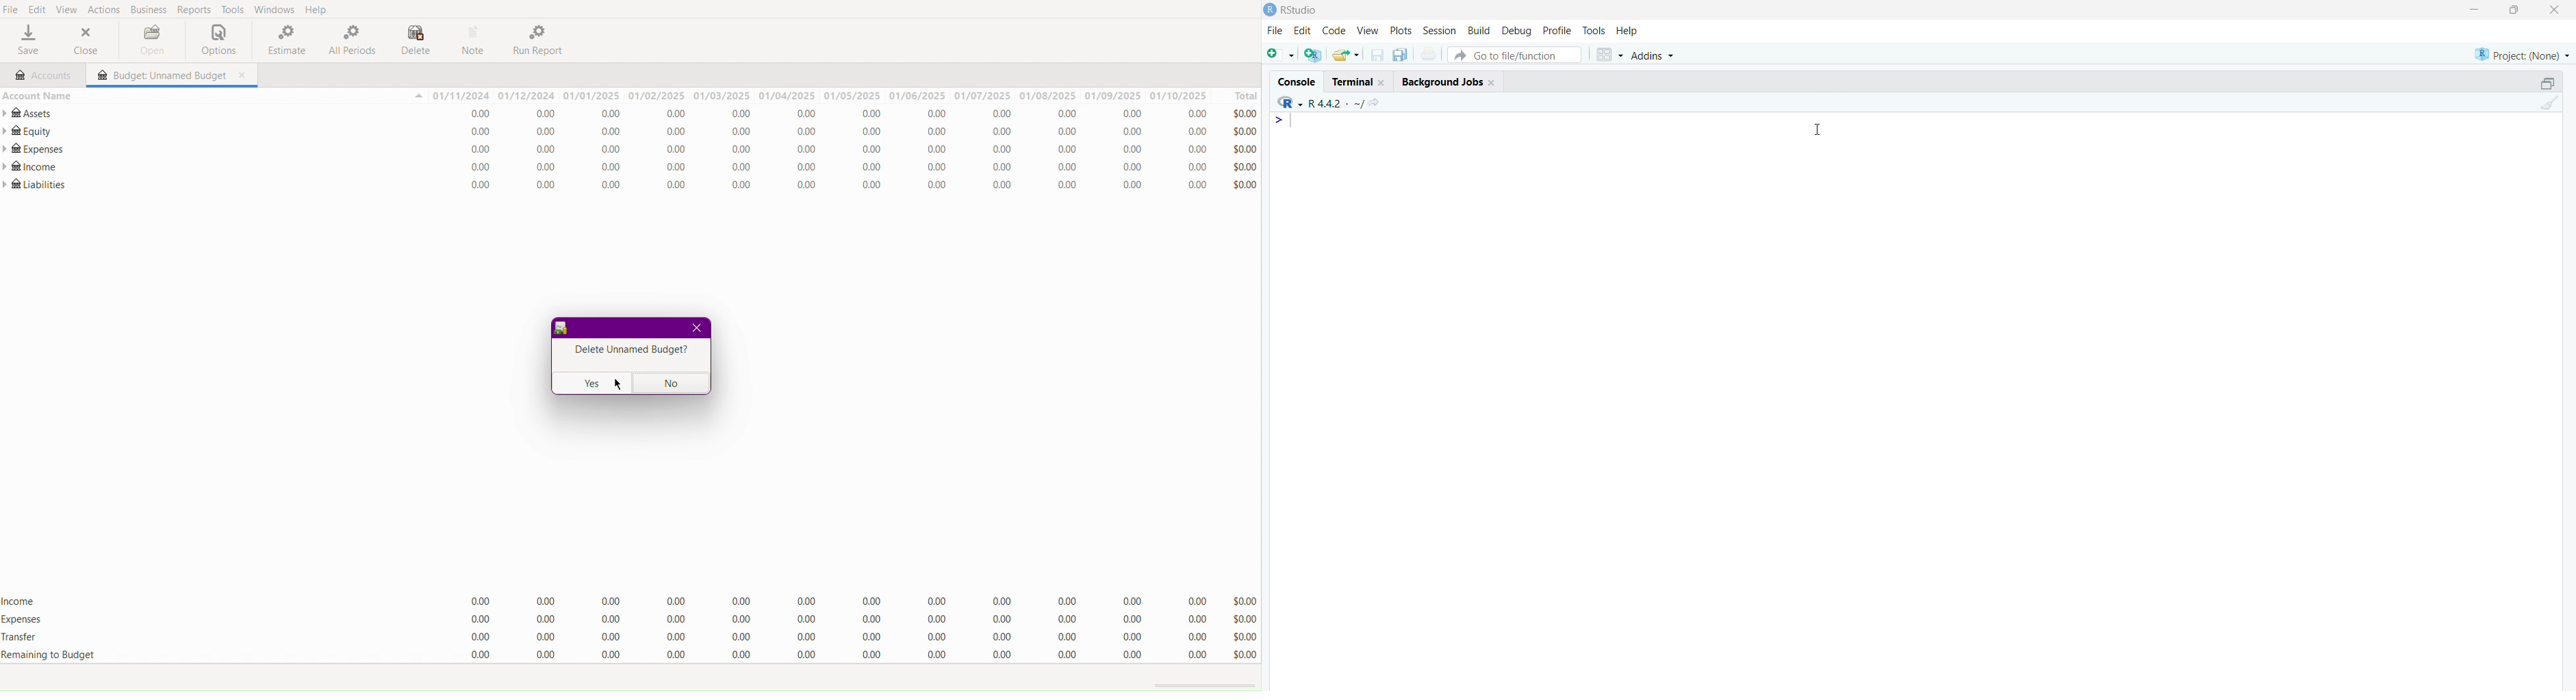  Describe the element at coordinates (1303, 31) in the screenshot. I see `edit` at that location.